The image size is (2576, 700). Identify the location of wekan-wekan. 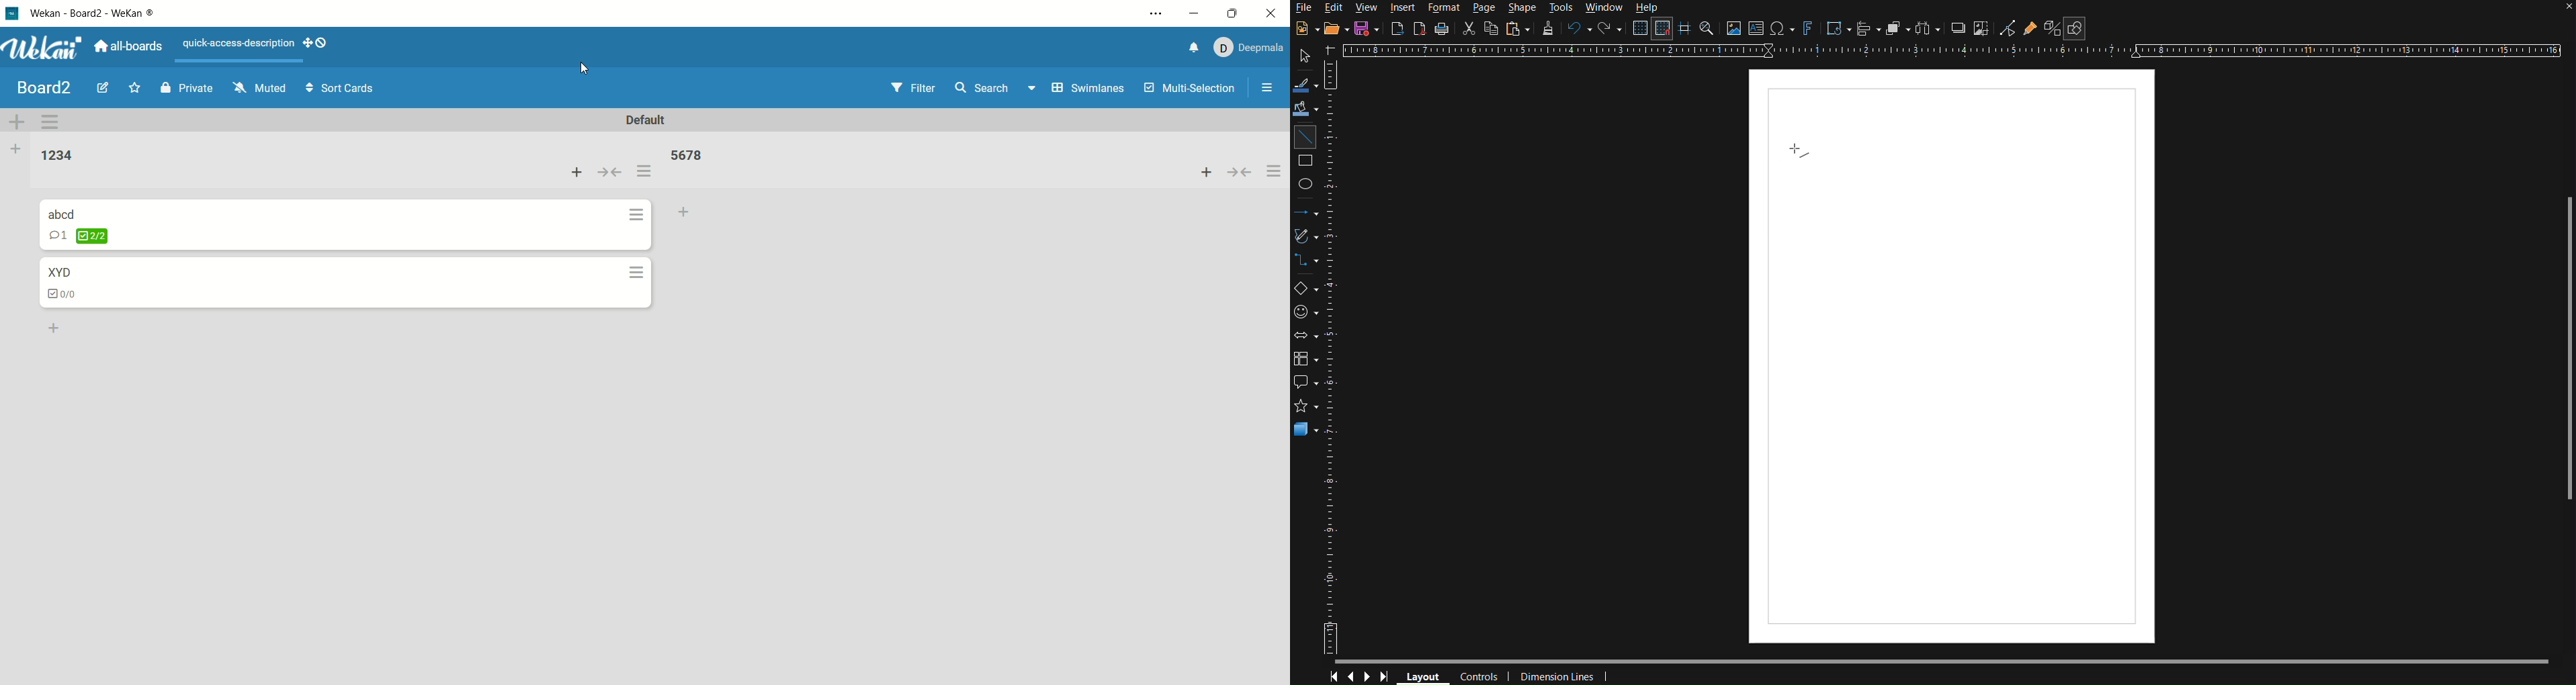
(108, 13).